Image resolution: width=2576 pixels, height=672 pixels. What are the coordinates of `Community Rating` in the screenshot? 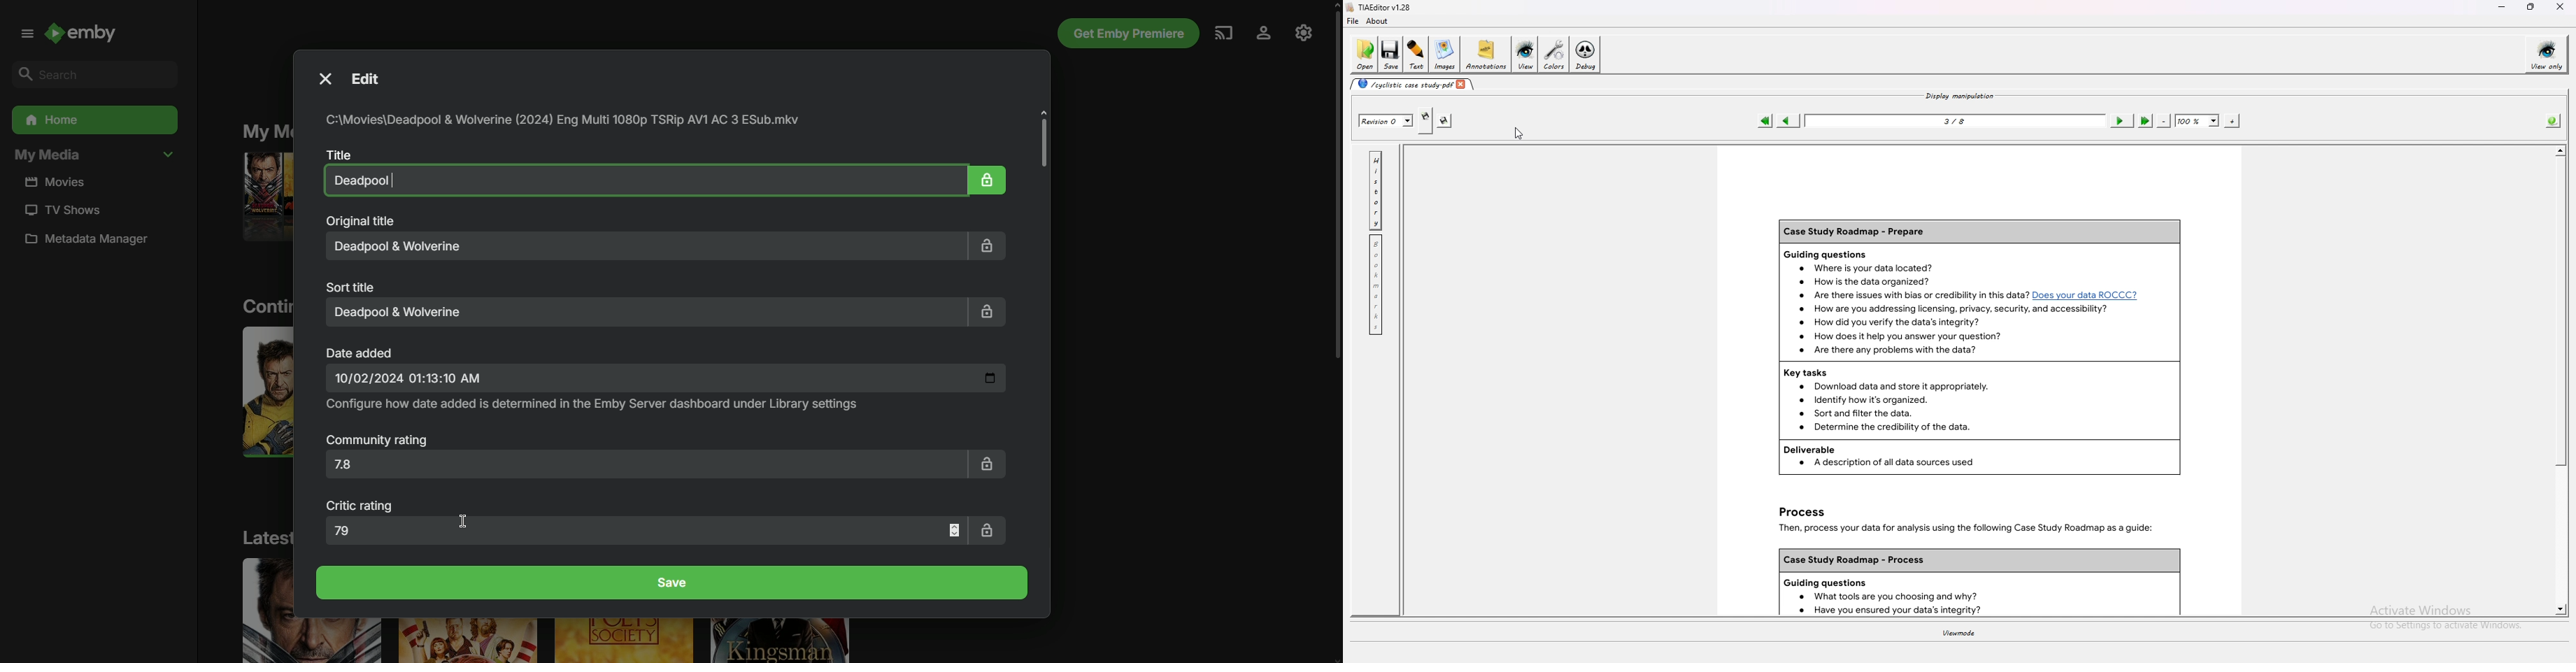 It's located at (378, 441).